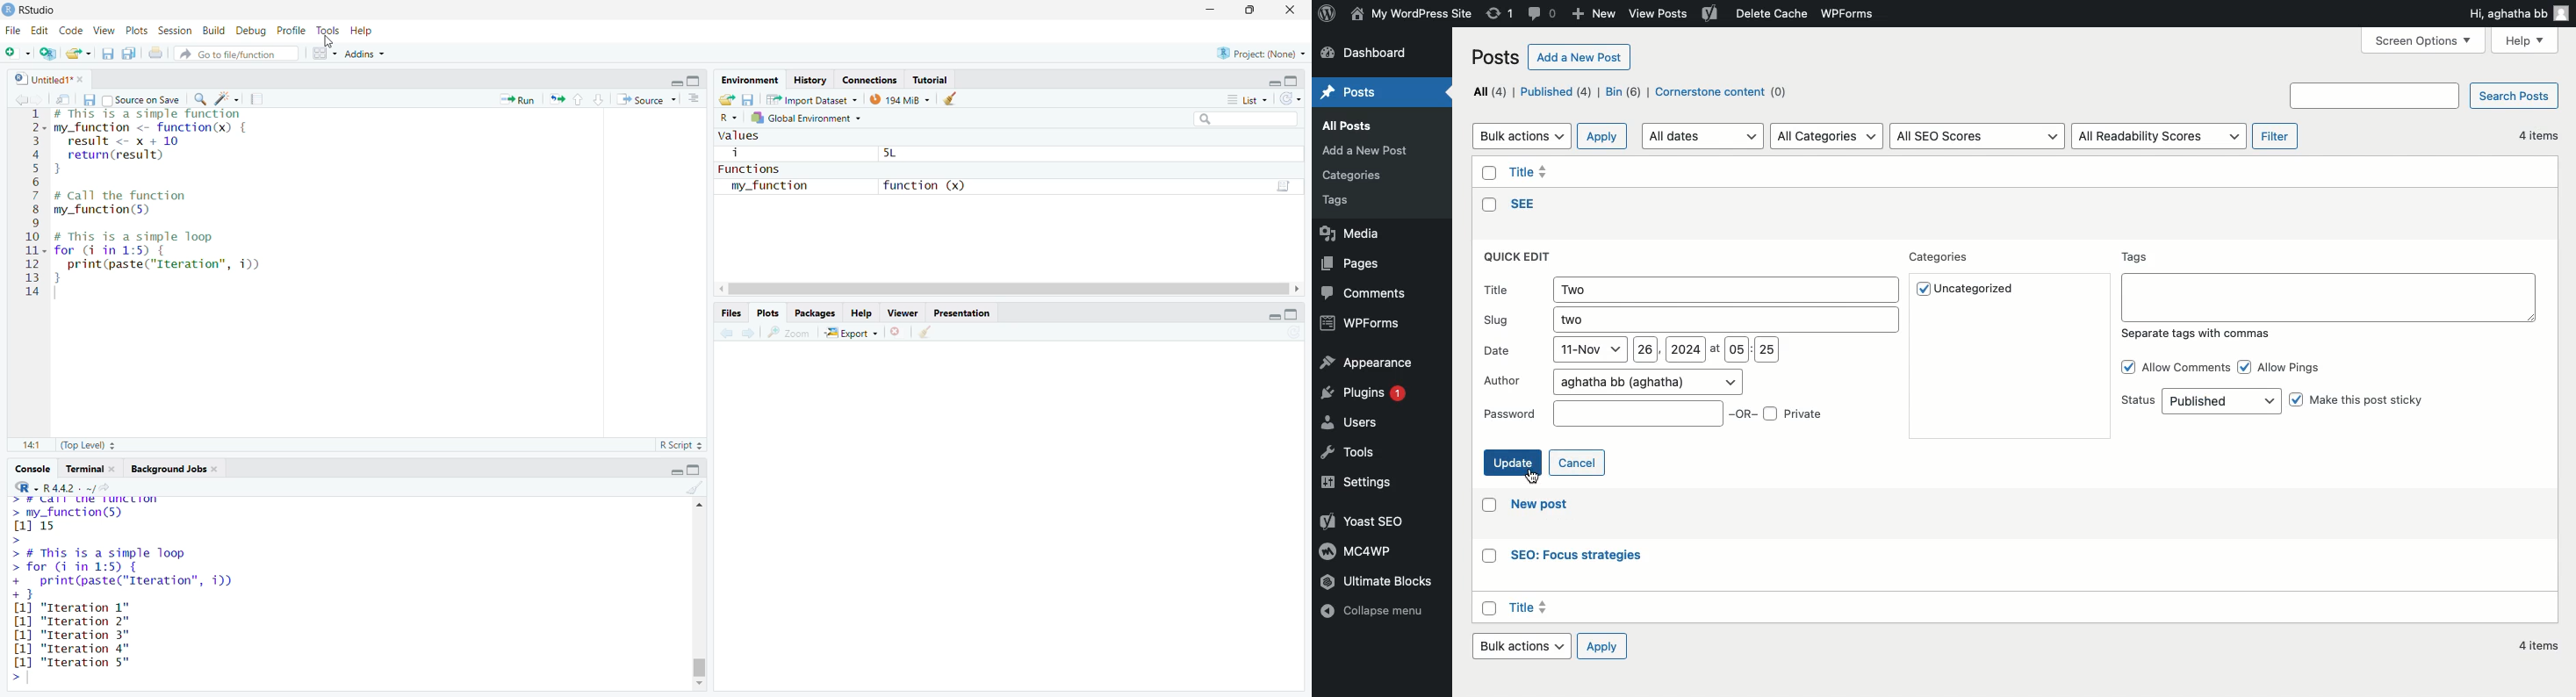 The image size is (2576, 700). I want to click on checkbox, so click(1486, 507).